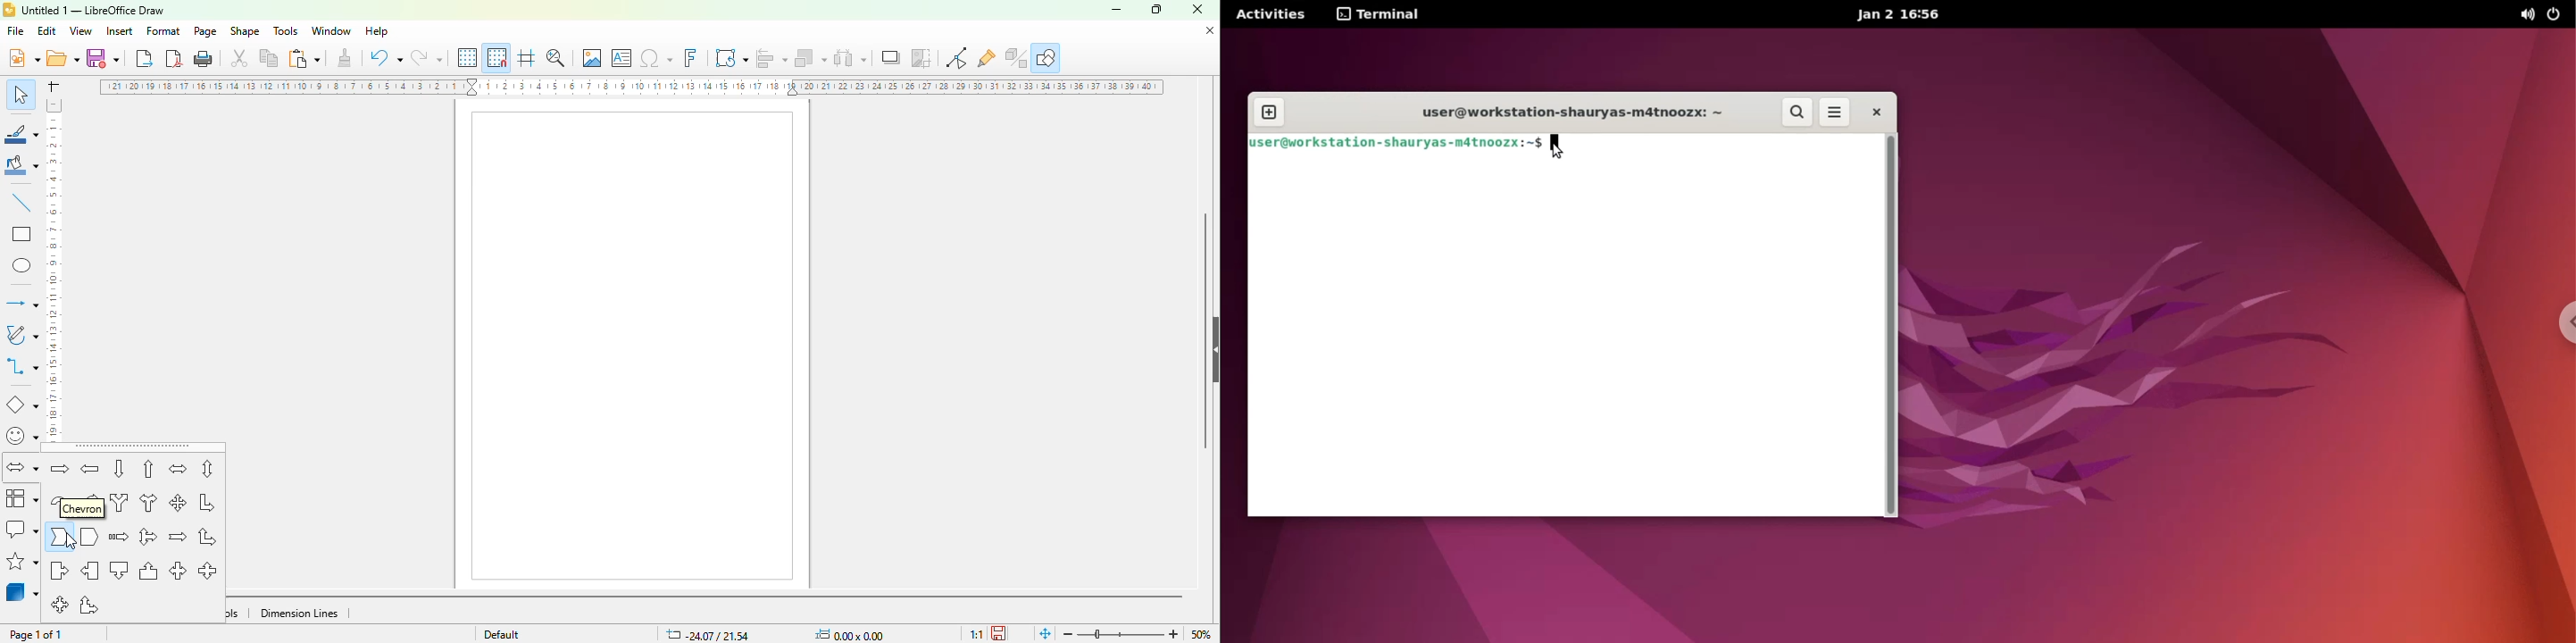 This screenshot has height=644, width=2576. What do you see at coordinates (239, 58) in the screenshot?
I see `cut` at bounding box center [239, 58].